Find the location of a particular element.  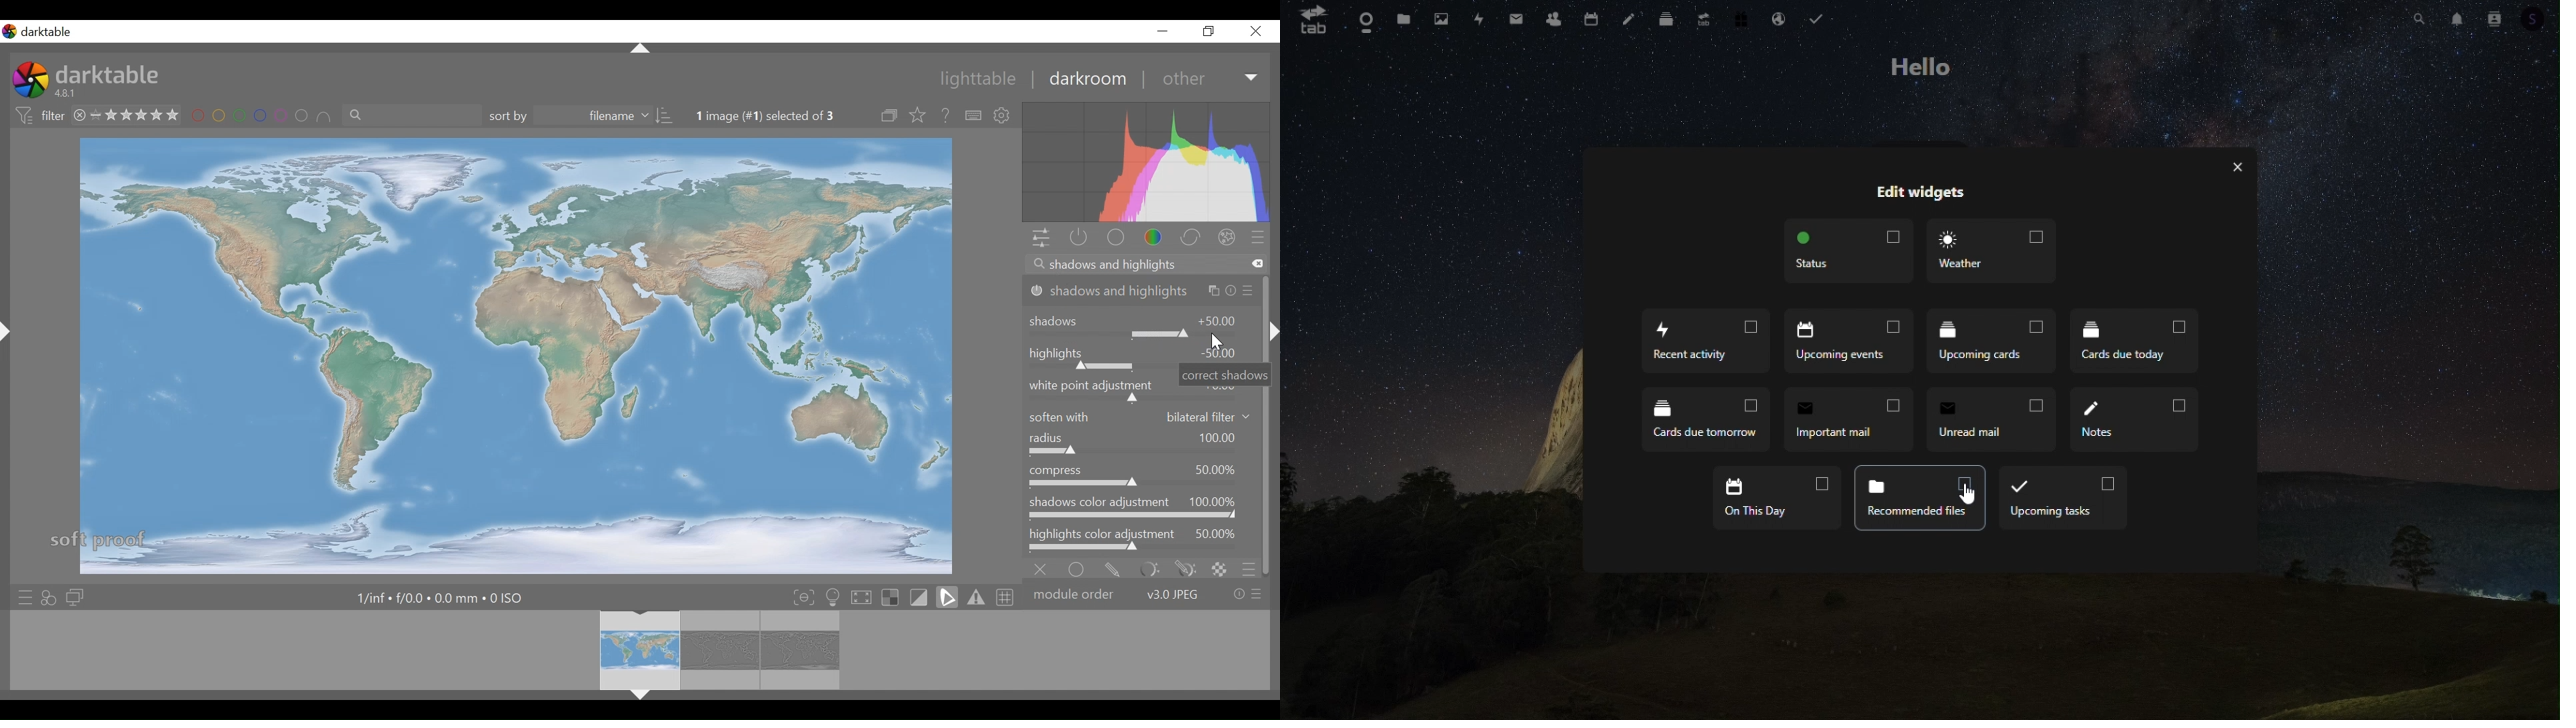

toggle focus-peaking mode is located at coordinates (803, 597).